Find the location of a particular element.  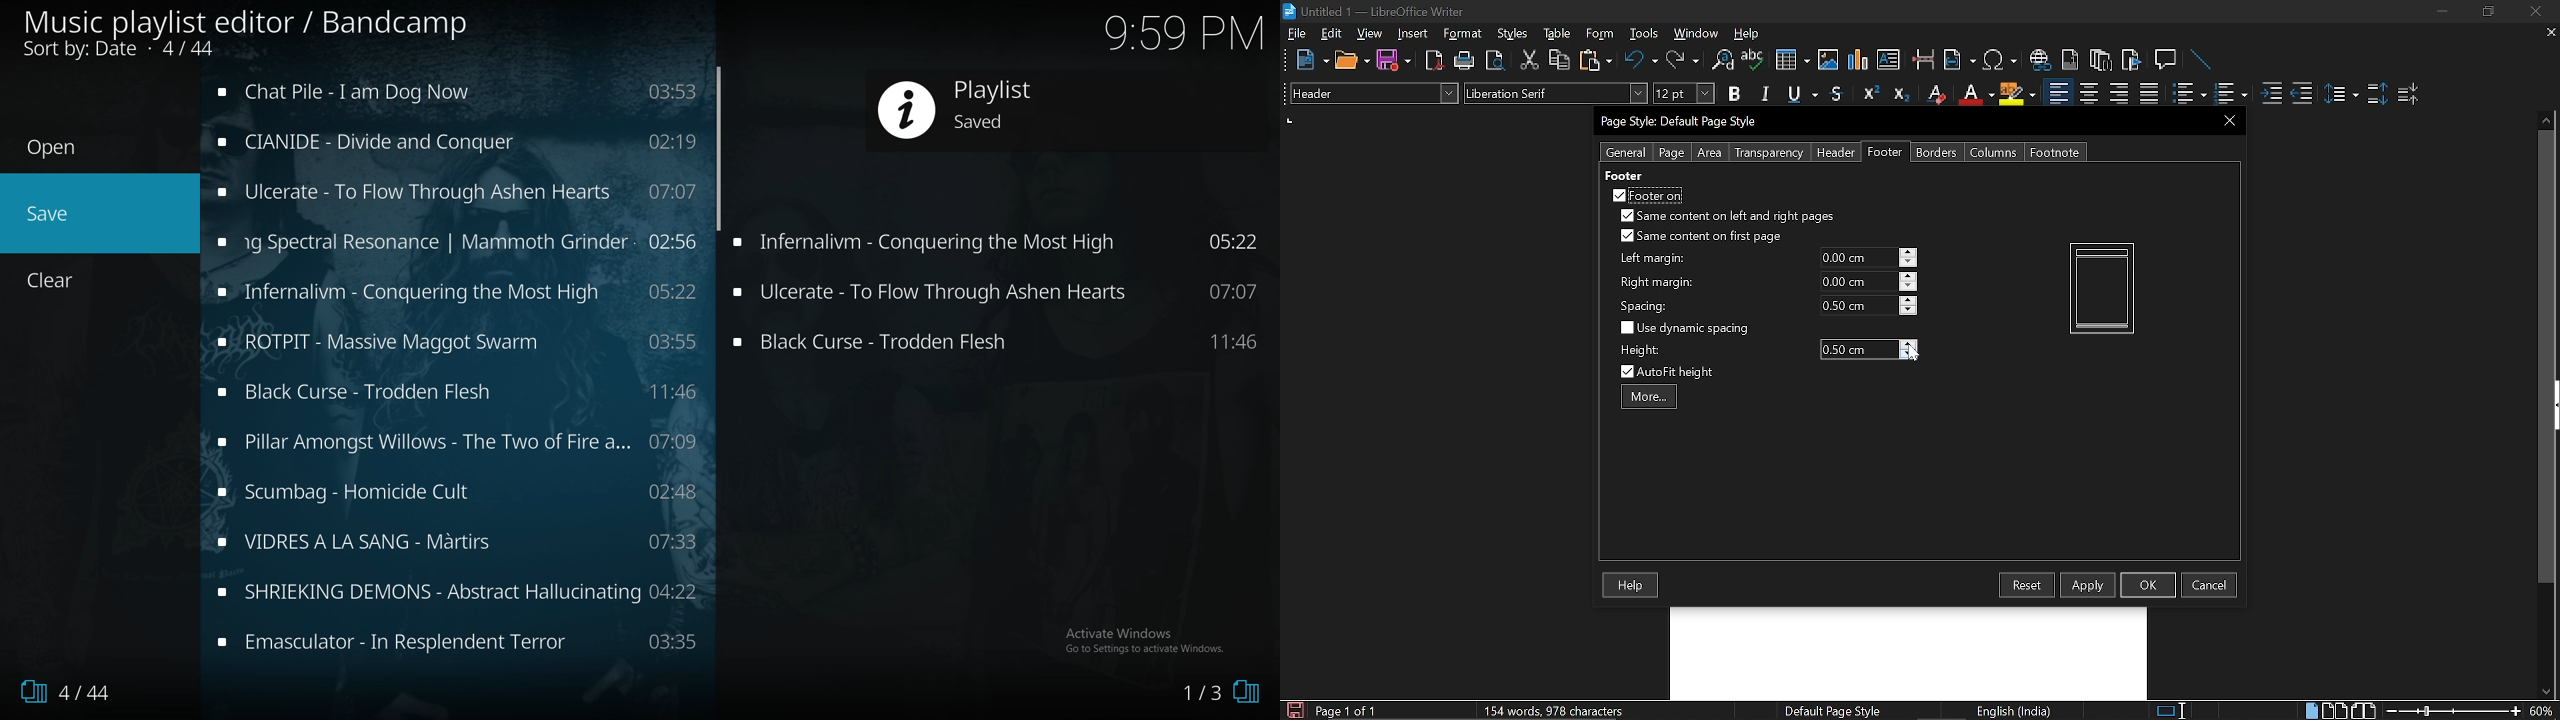

music is located at coordinates (457, 495).